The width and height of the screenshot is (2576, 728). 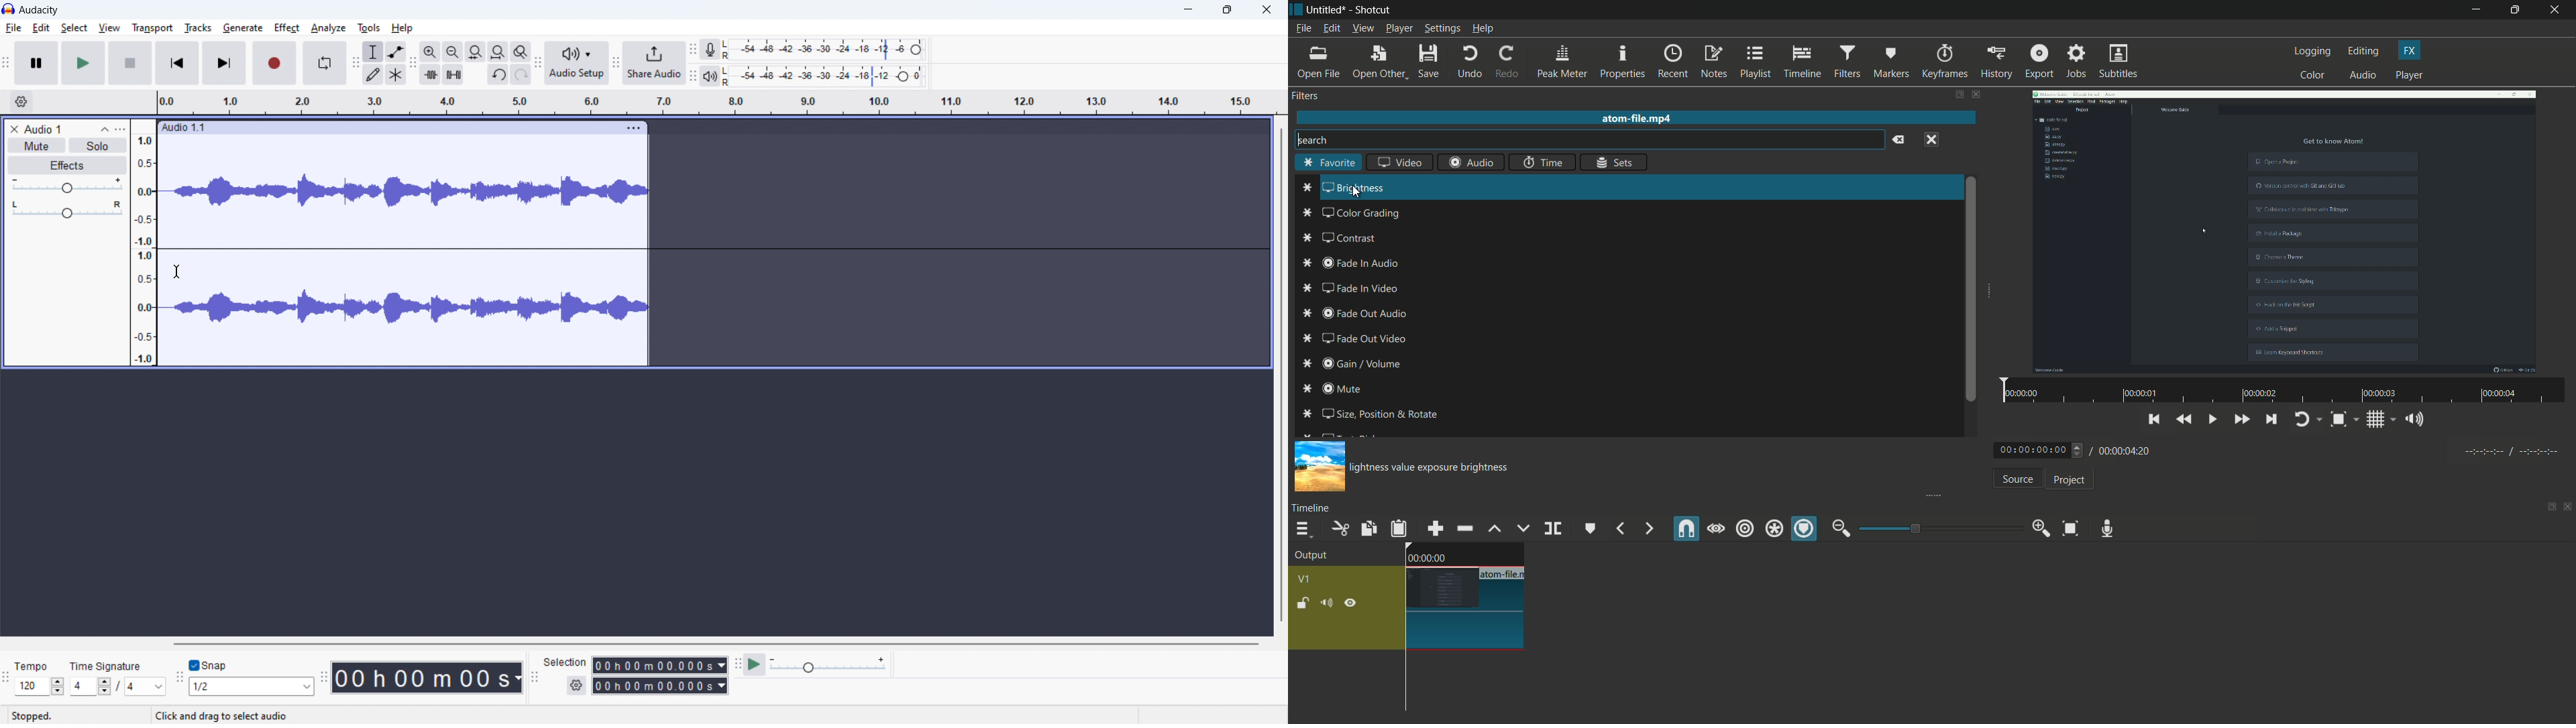 I want to click on fade in video, so click(x=1350, y=288).